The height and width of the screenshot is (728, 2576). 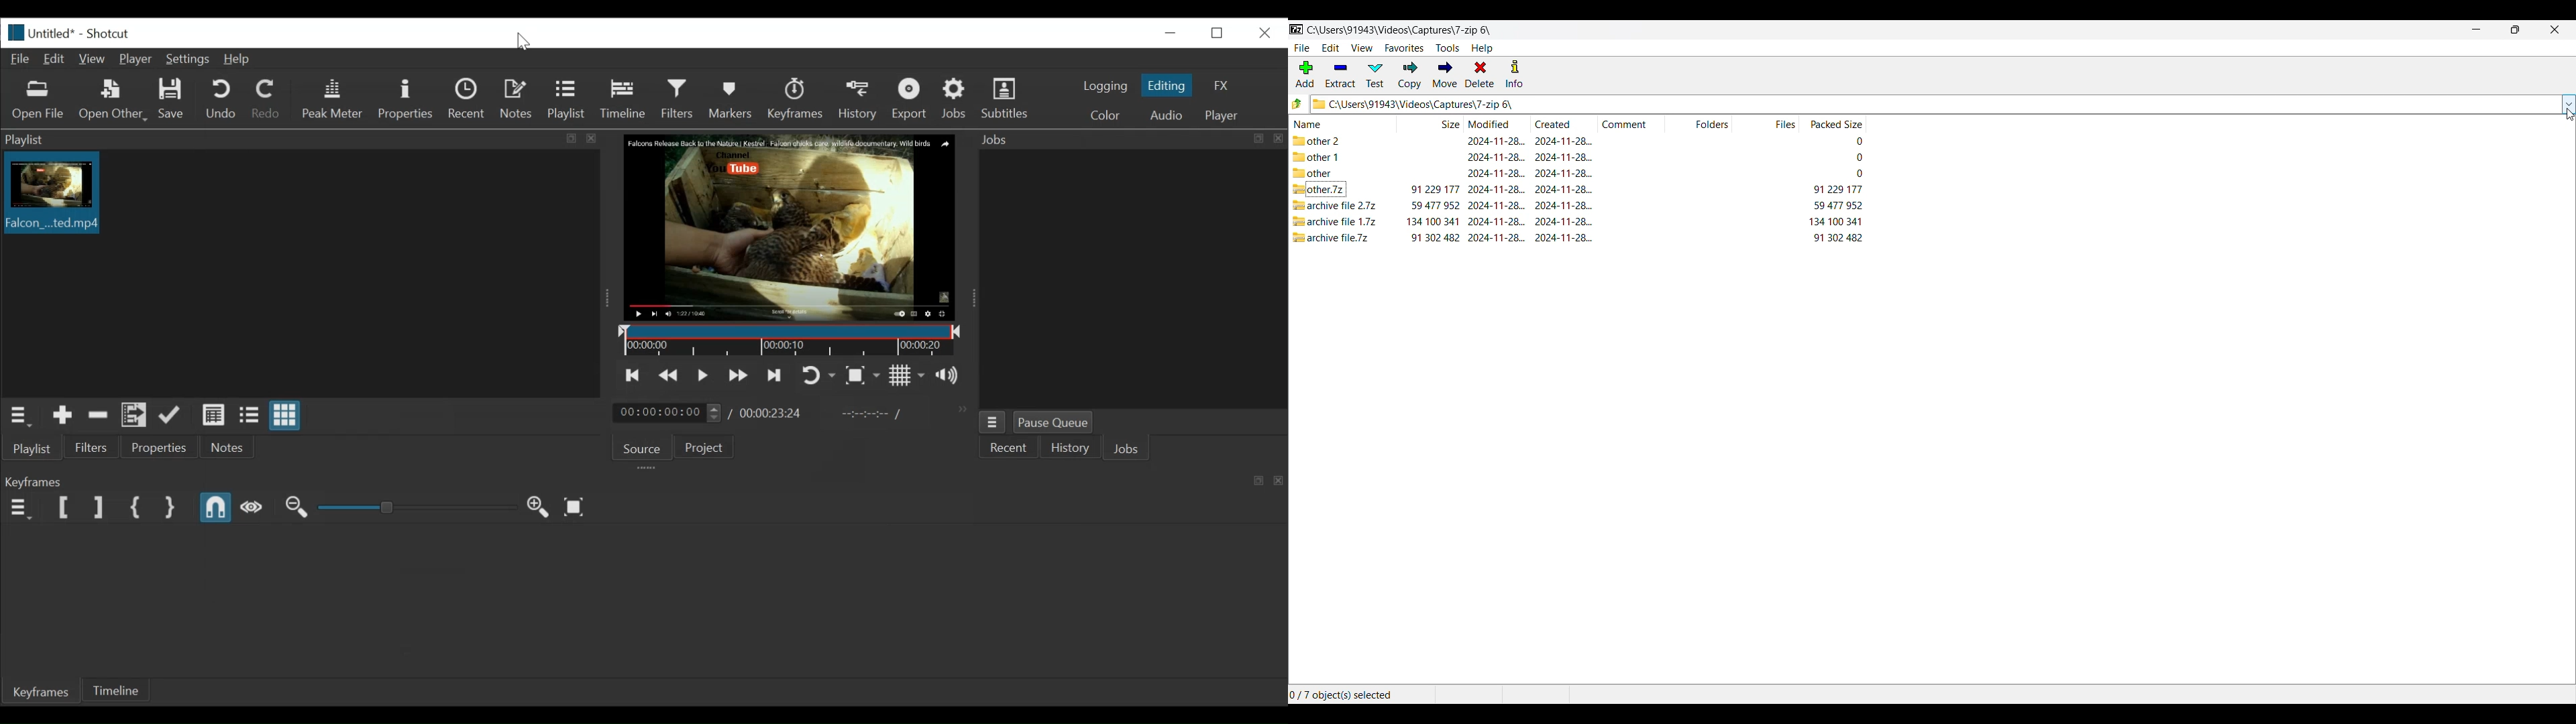 I want to click on Export, so click(x=910, y=100).